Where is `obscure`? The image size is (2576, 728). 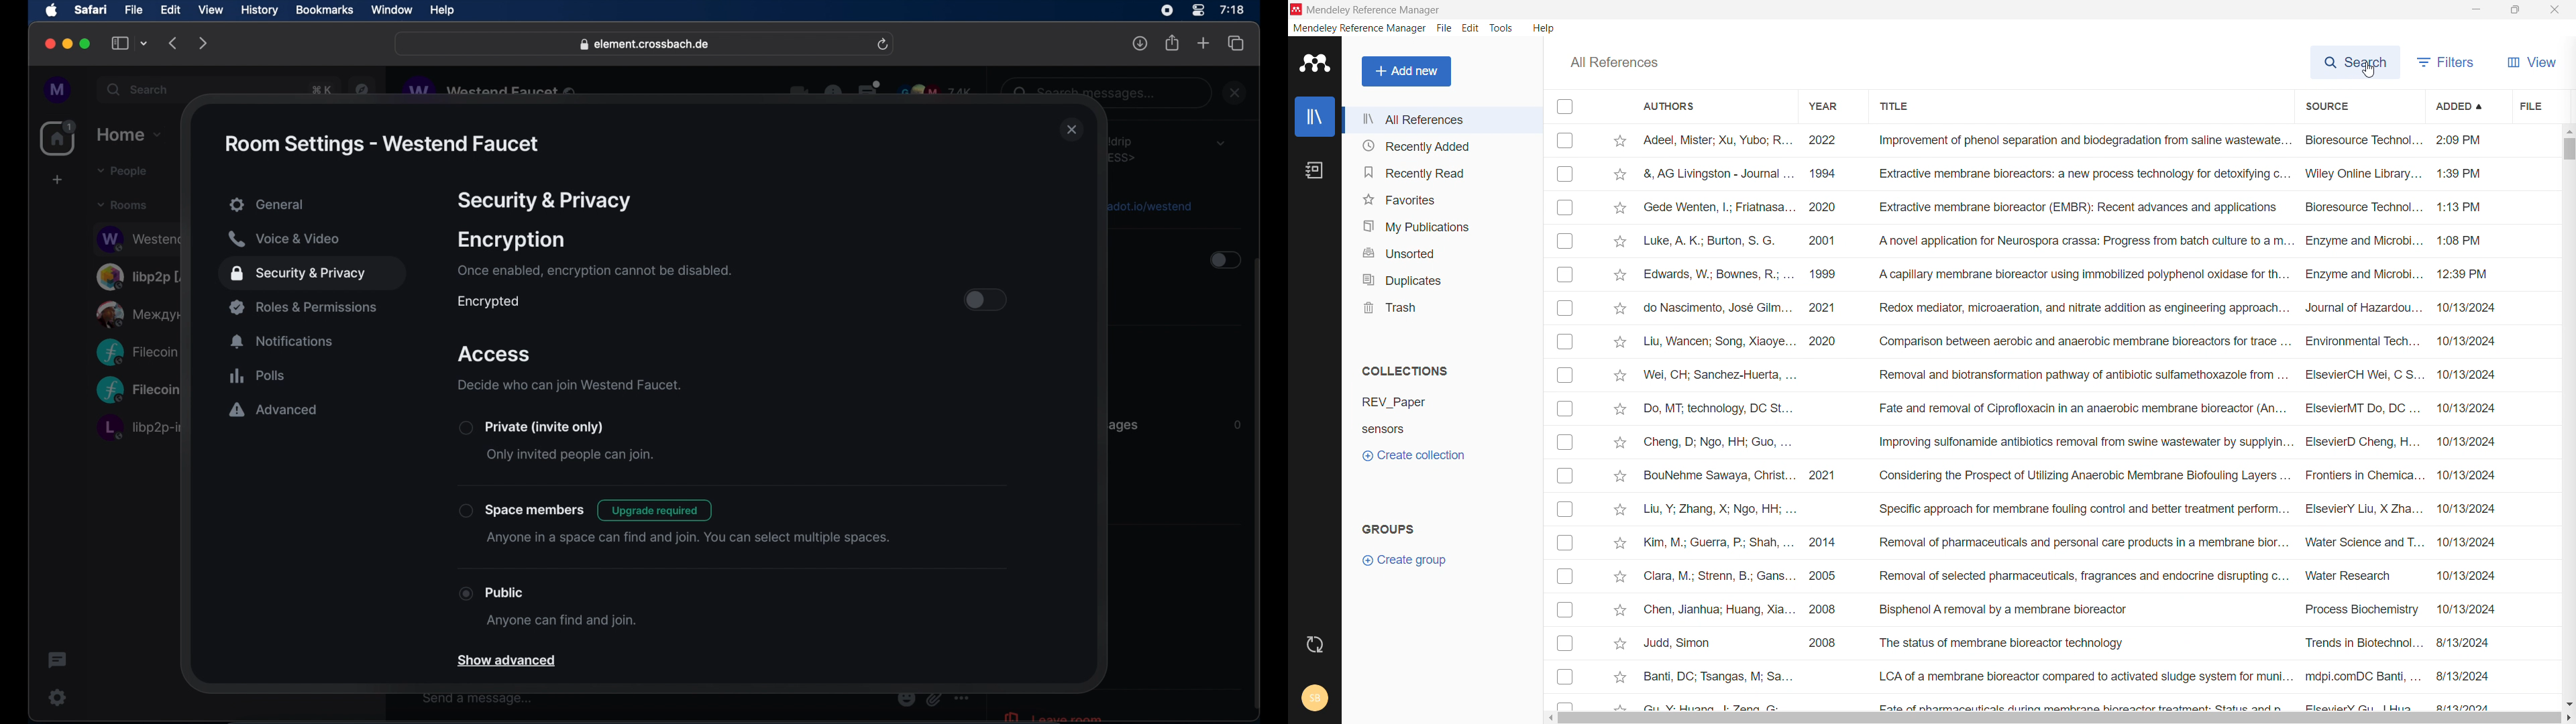 obscure is located at coordinates (319, 90).